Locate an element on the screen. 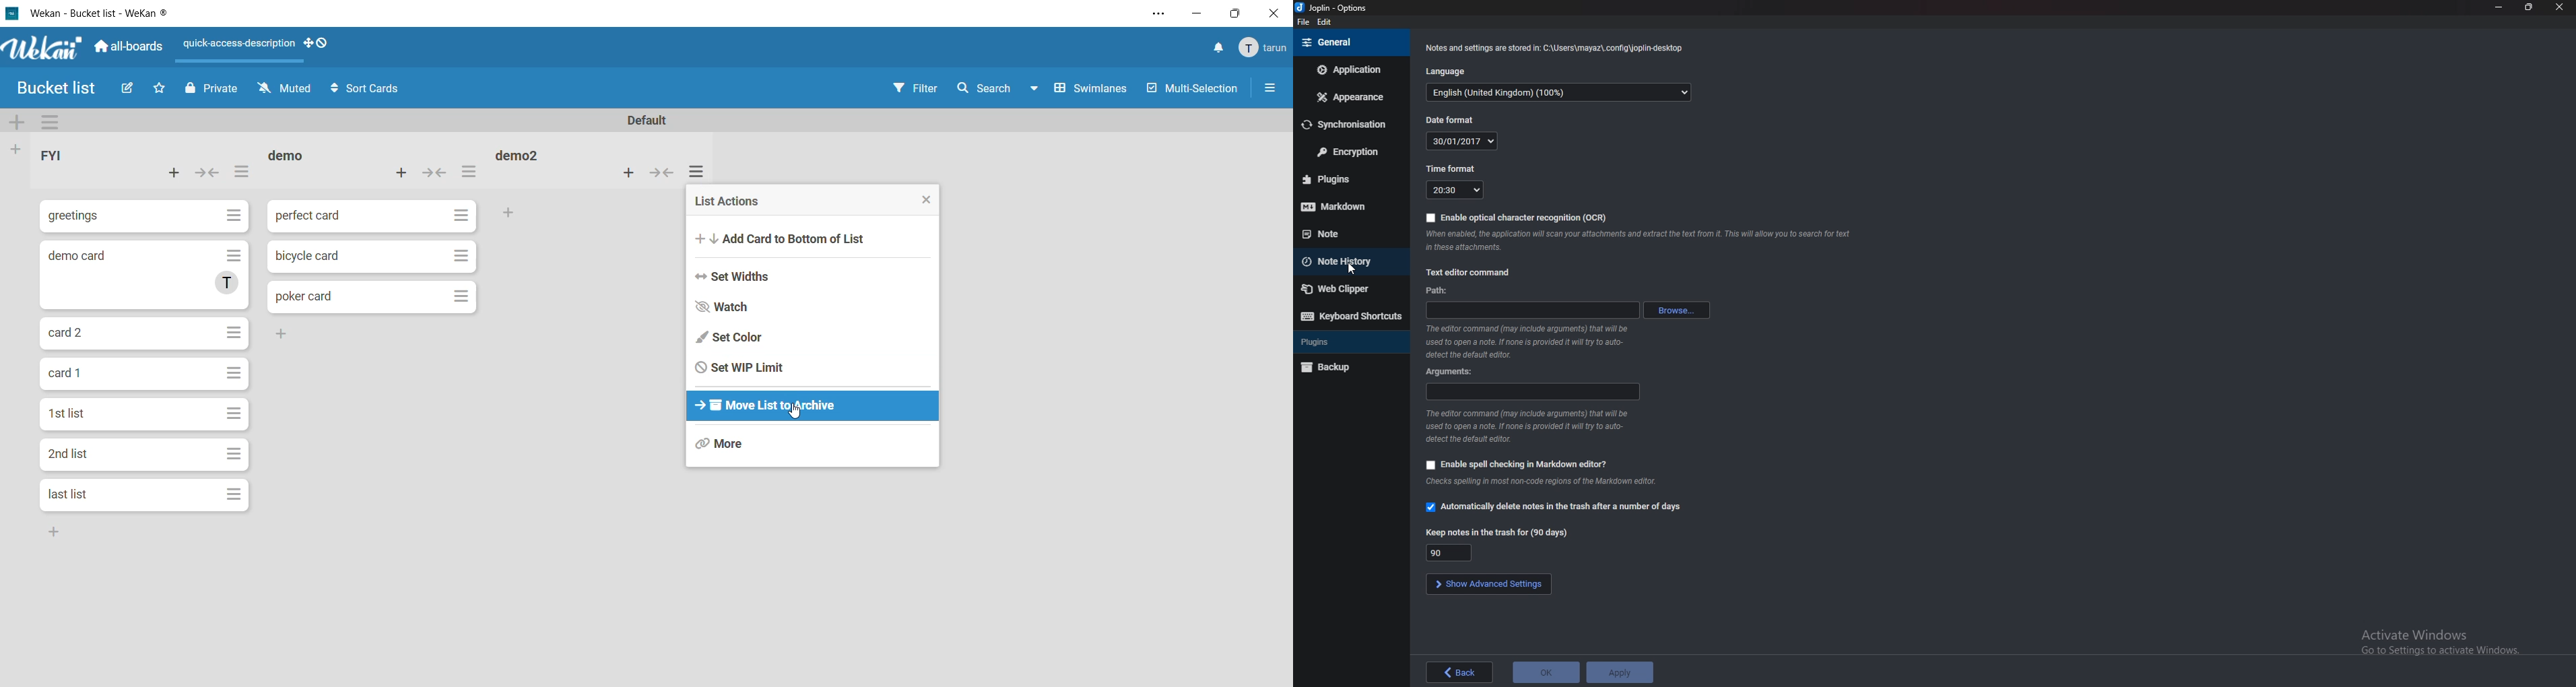  cards is located at coordinates (143, 414).